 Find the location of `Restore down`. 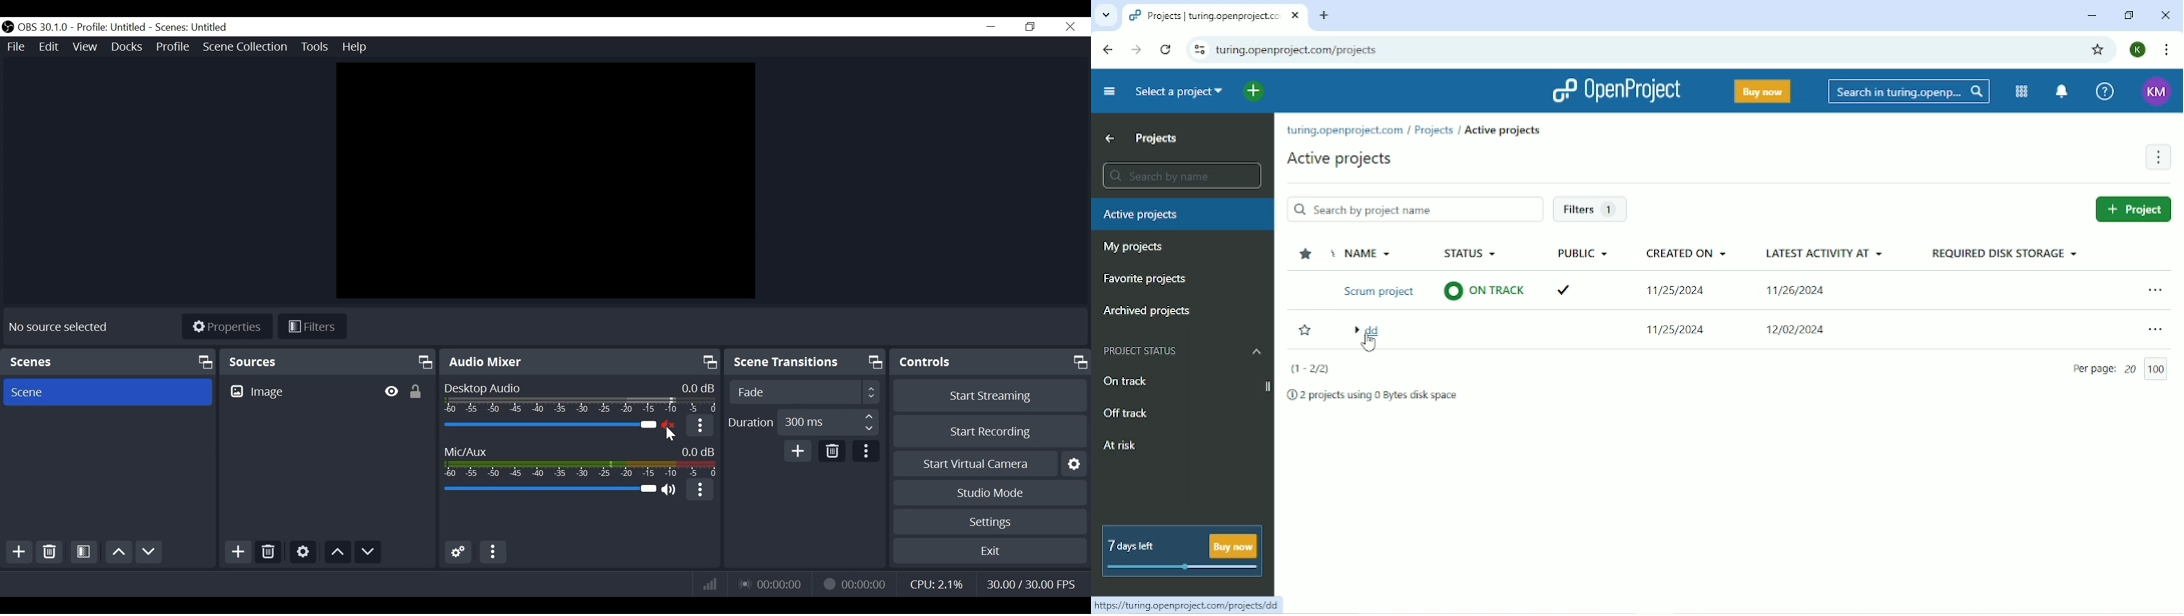

Restore down is located at coordinates (2127, 14).